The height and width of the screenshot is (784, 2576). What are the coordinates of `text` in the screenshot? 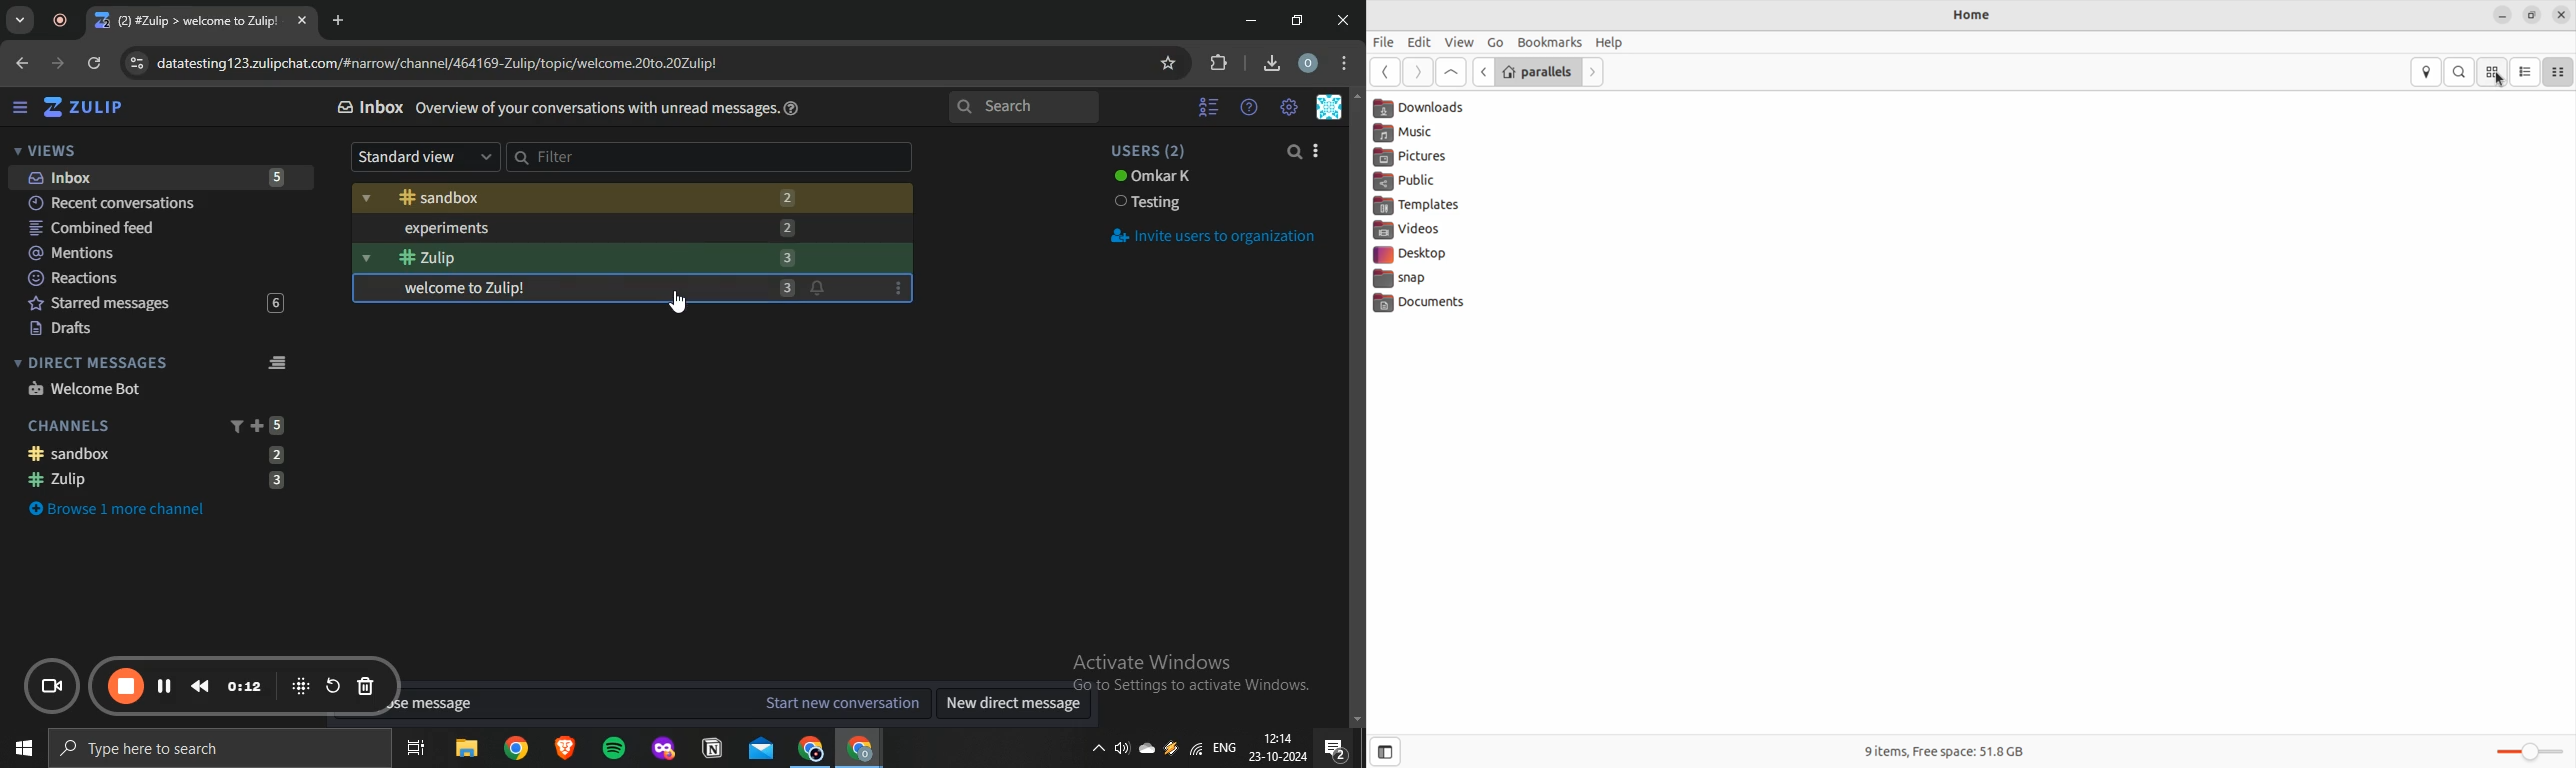 It's located at (1151, 204).